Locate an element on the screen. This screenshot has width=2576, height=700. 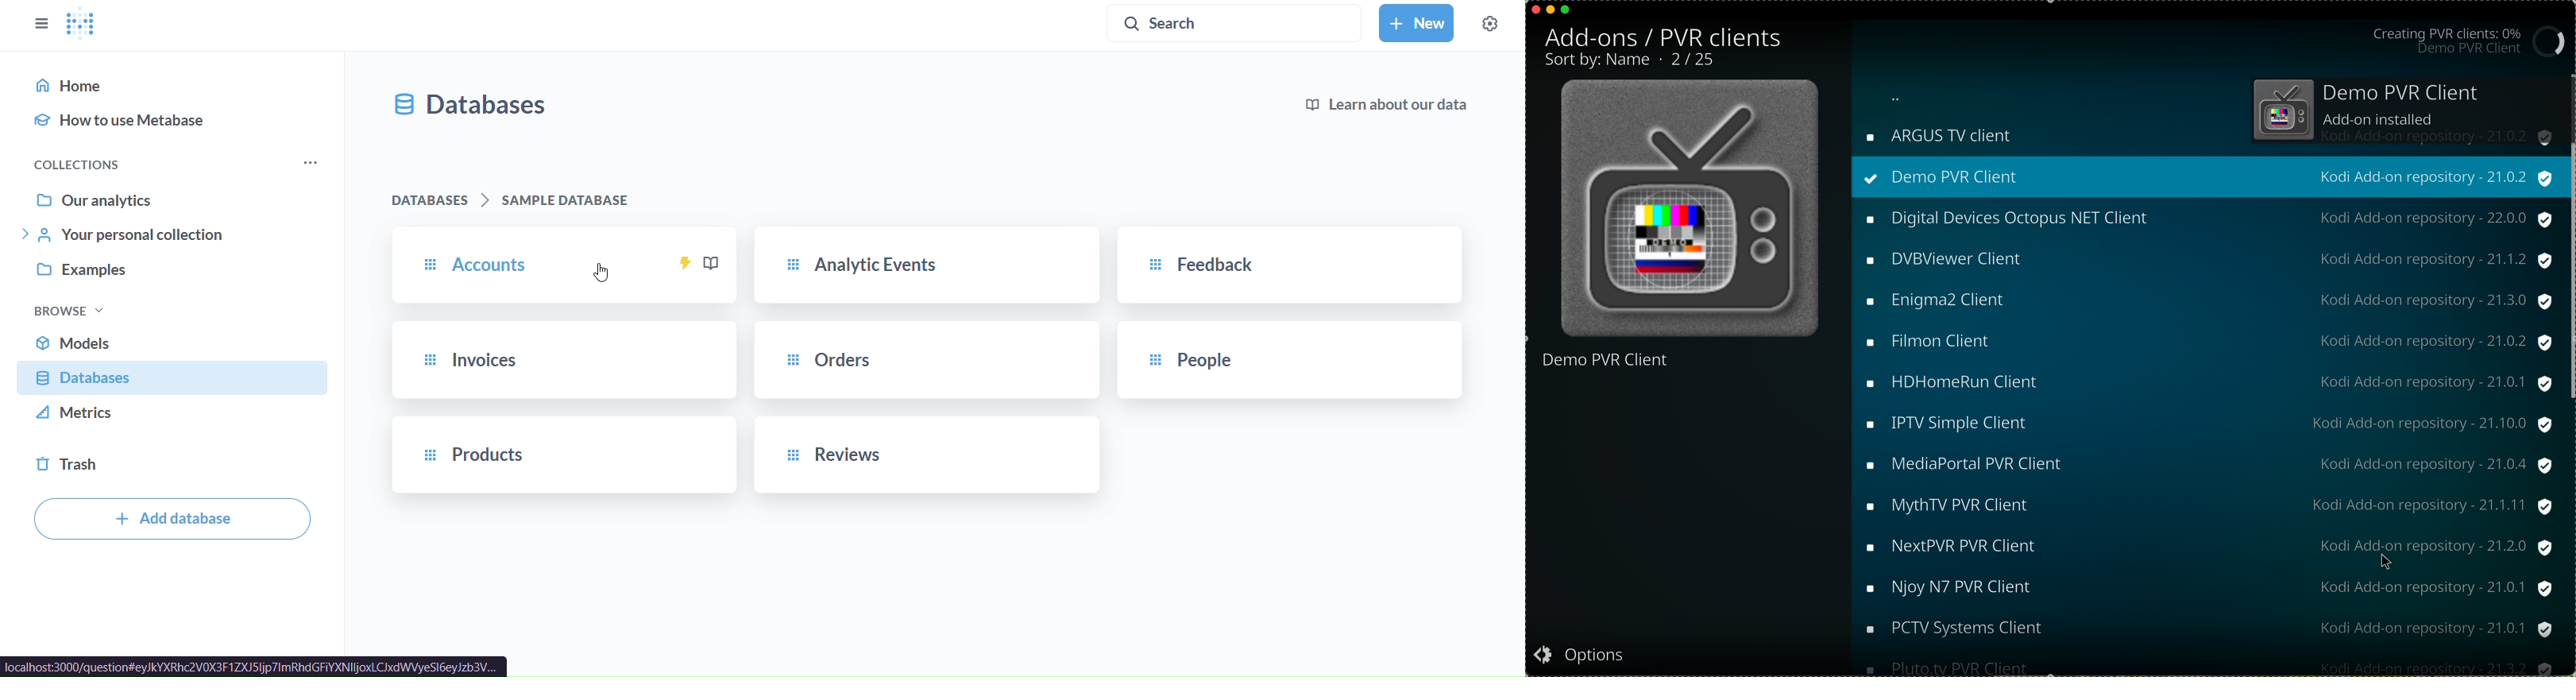
 is located at coordinates (2204, 628).